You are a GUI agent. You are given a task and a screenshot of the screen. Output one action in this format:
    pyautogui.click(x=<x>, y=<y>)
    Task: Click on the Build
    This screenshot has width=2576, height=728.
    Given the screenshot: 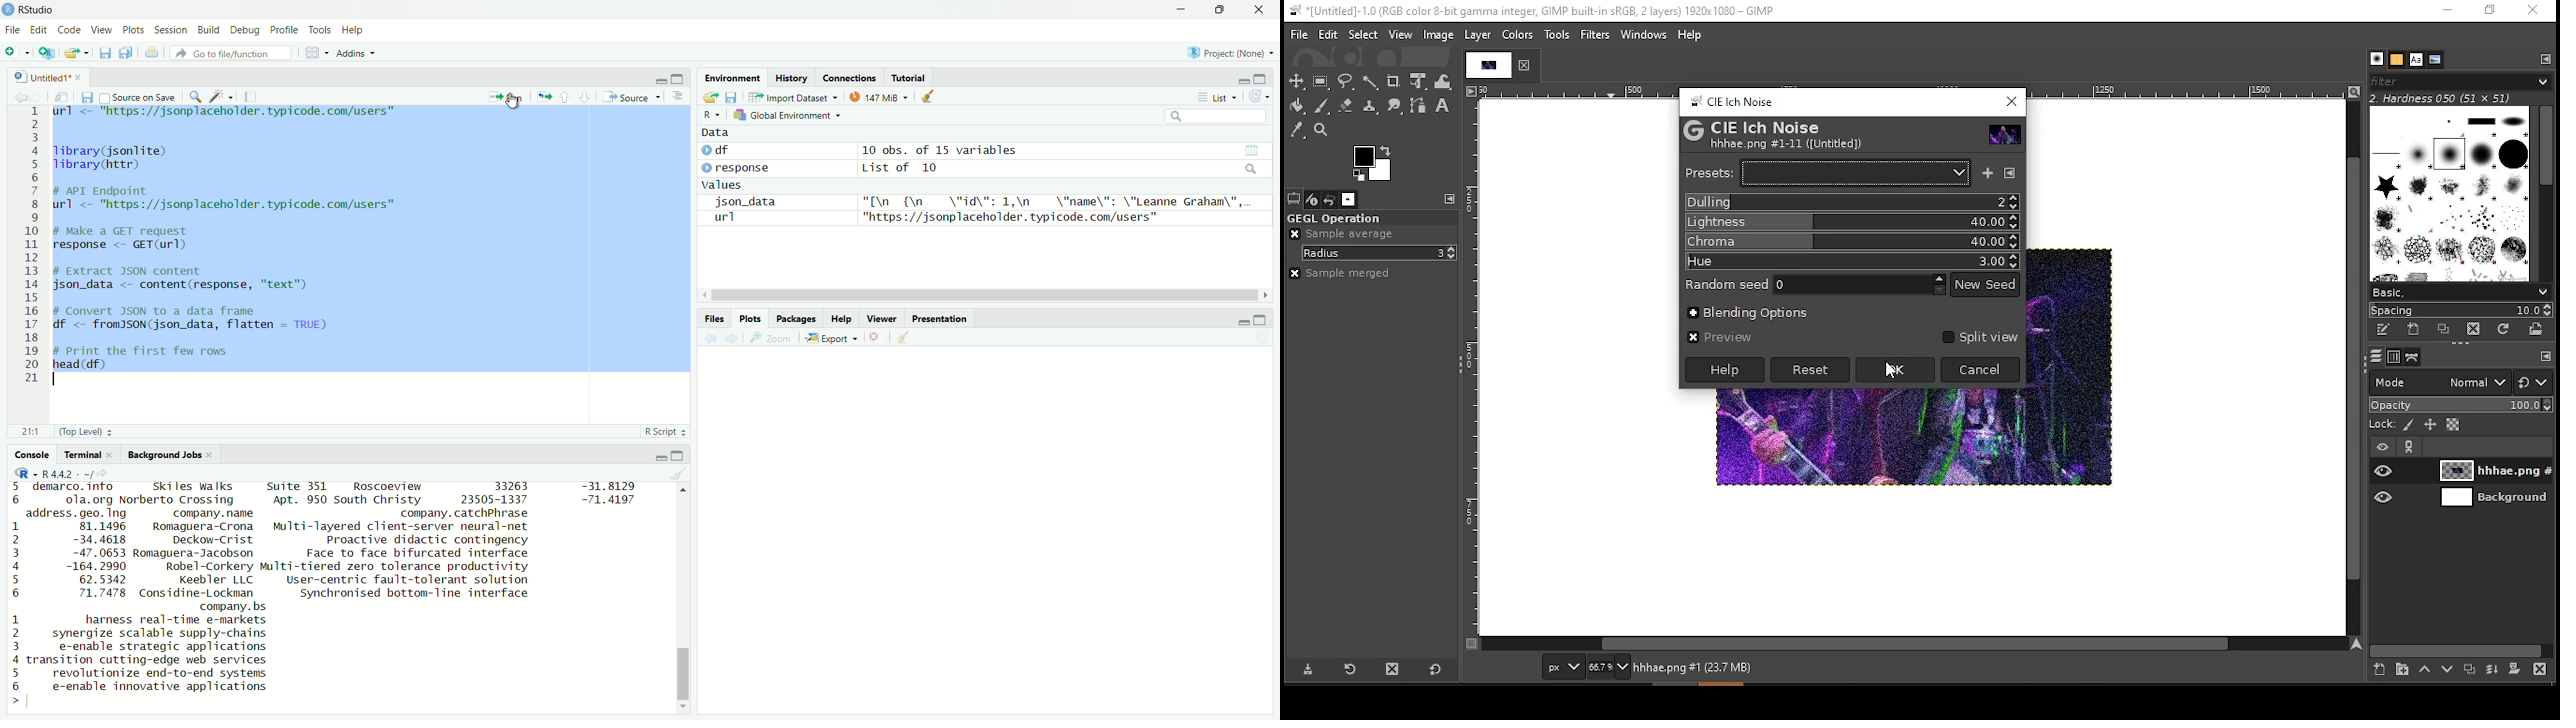 What is the action you would take?
    pyautogui.click(x=209, y=31)
    